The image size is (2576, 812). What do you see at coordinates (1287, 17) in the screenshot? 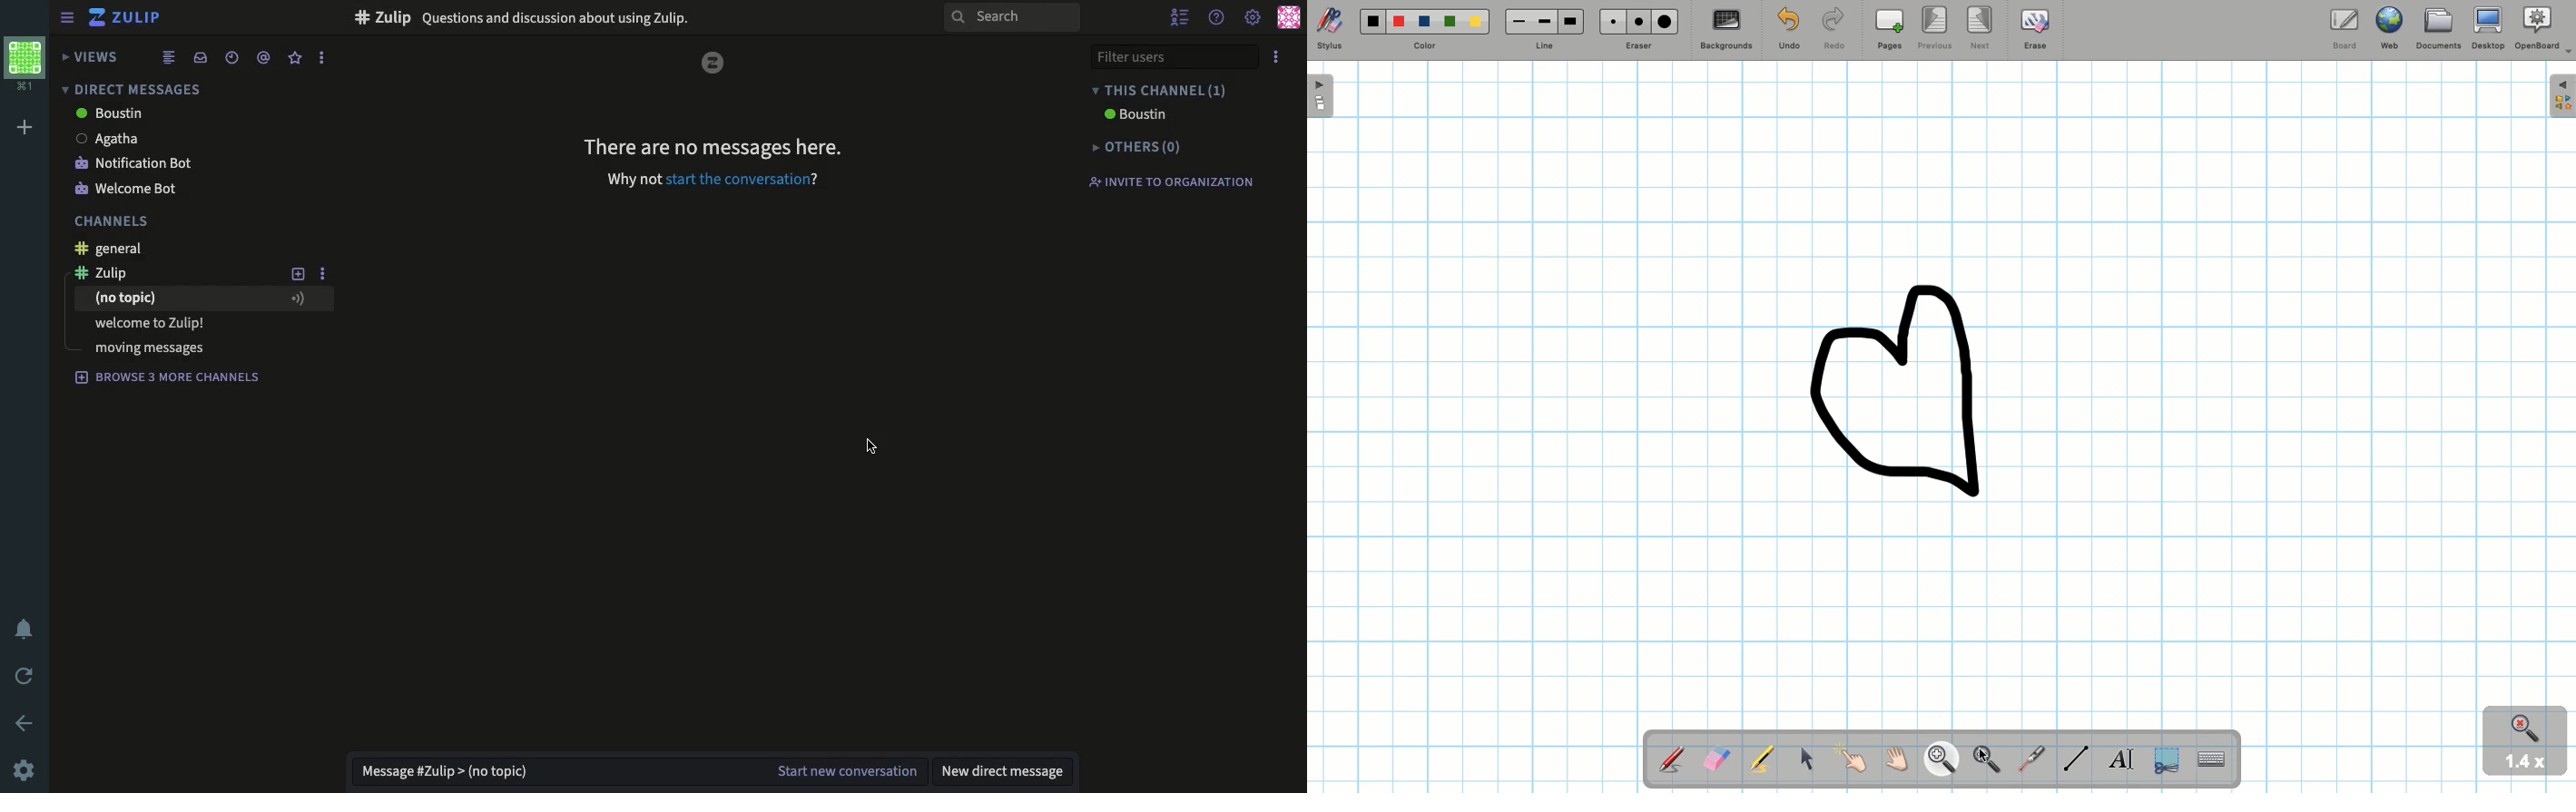
I see `user profile` at bounding box center [1287, 17].